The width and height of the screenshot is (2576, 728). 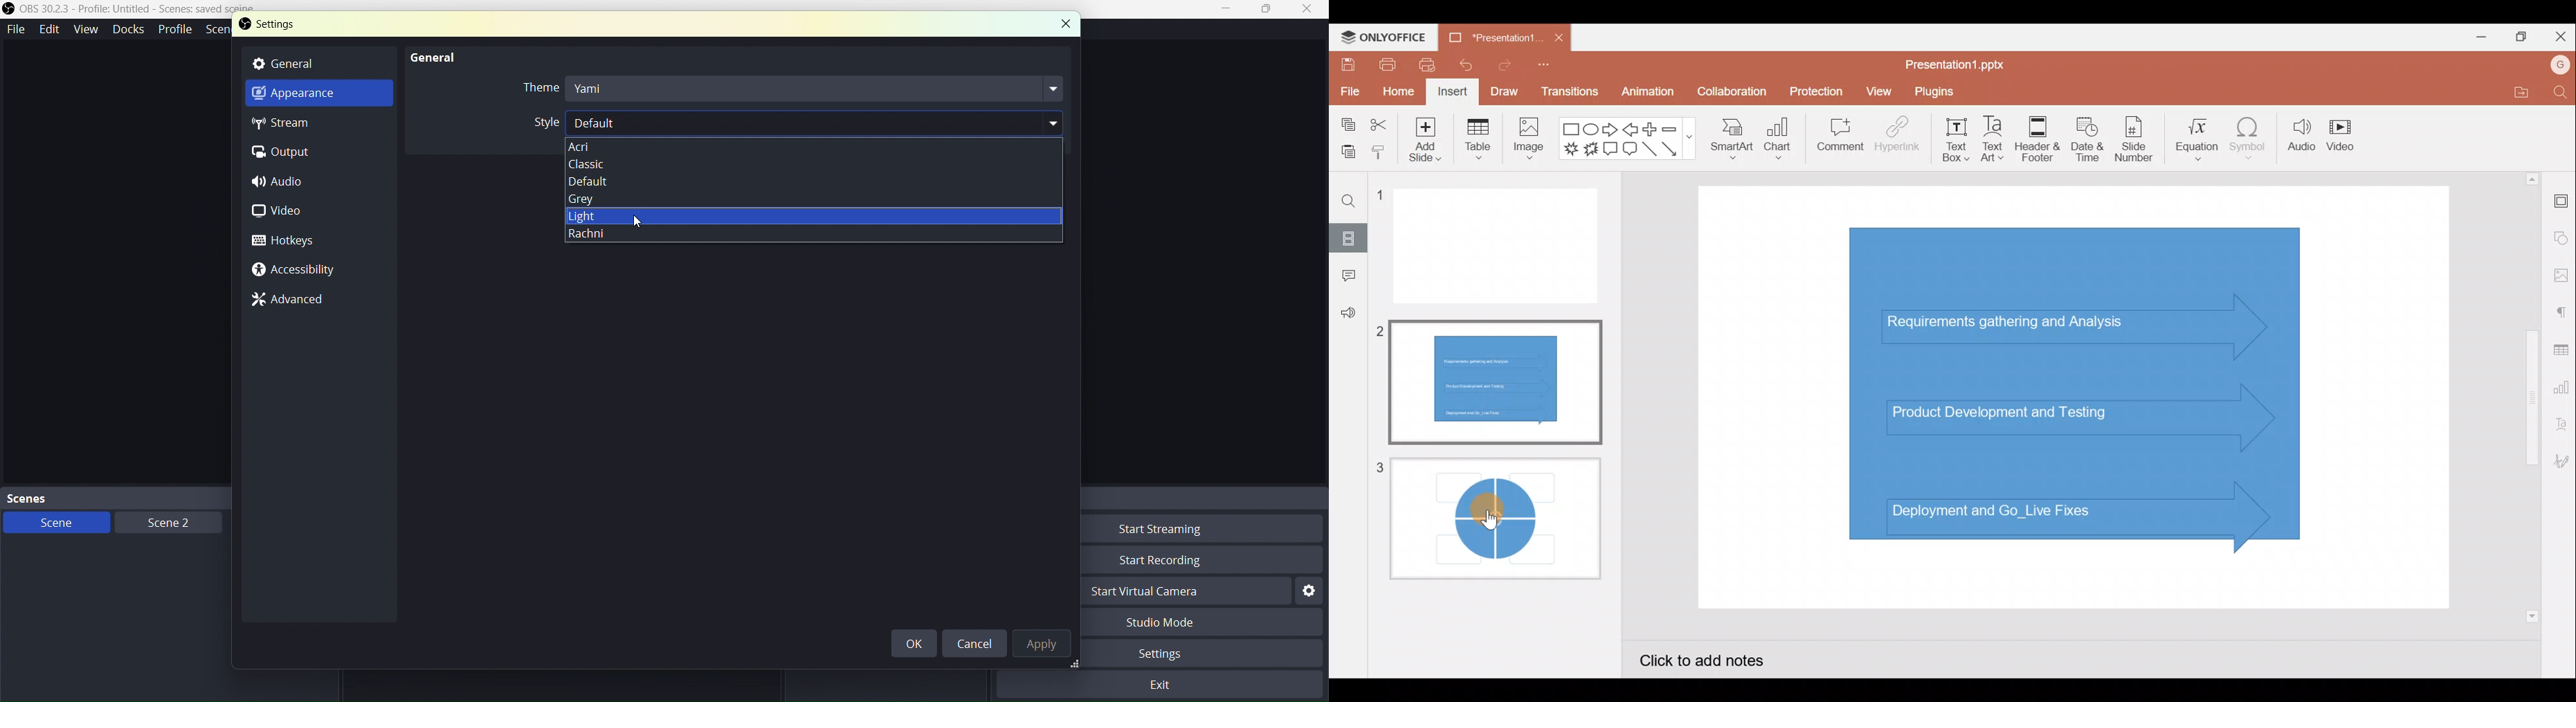 What do you see at coordinates (1570, 148) in the screenshot?
I see `Explosion 1` at bounding box center [1570, 148].